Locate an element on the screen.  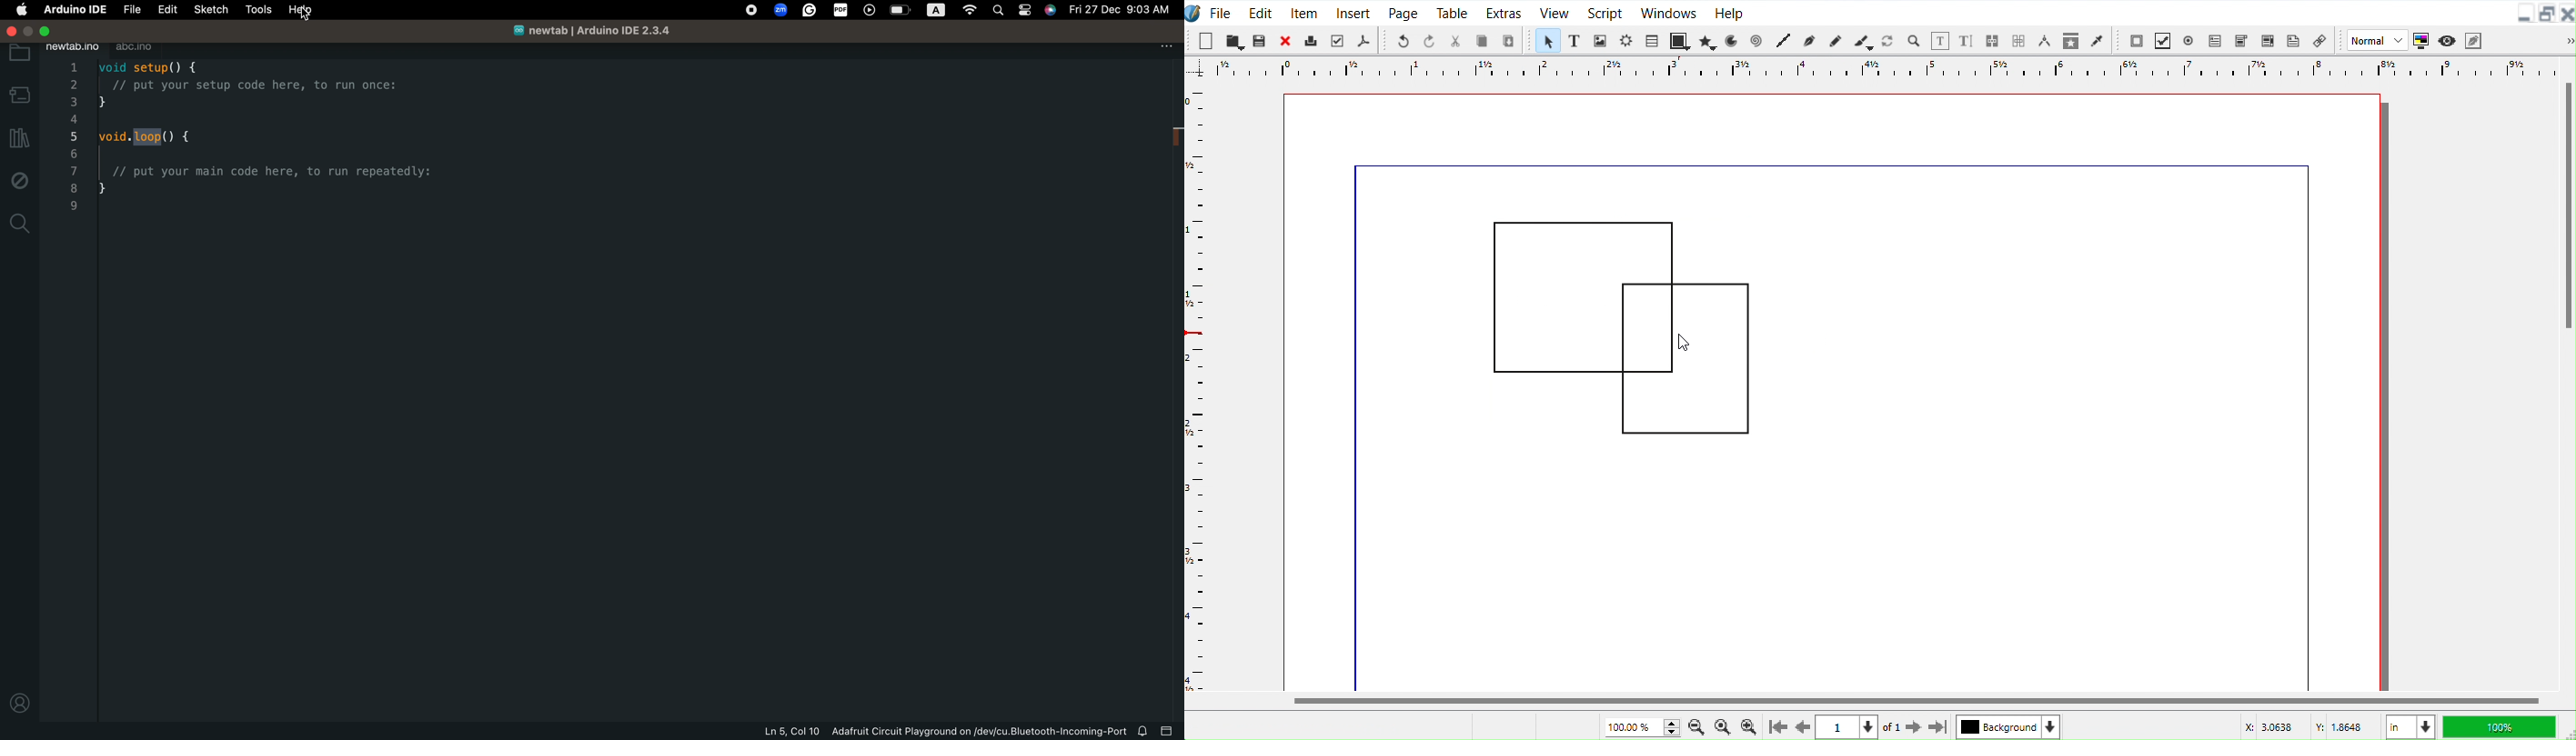
Paste is located at coordinates (1510, 40).